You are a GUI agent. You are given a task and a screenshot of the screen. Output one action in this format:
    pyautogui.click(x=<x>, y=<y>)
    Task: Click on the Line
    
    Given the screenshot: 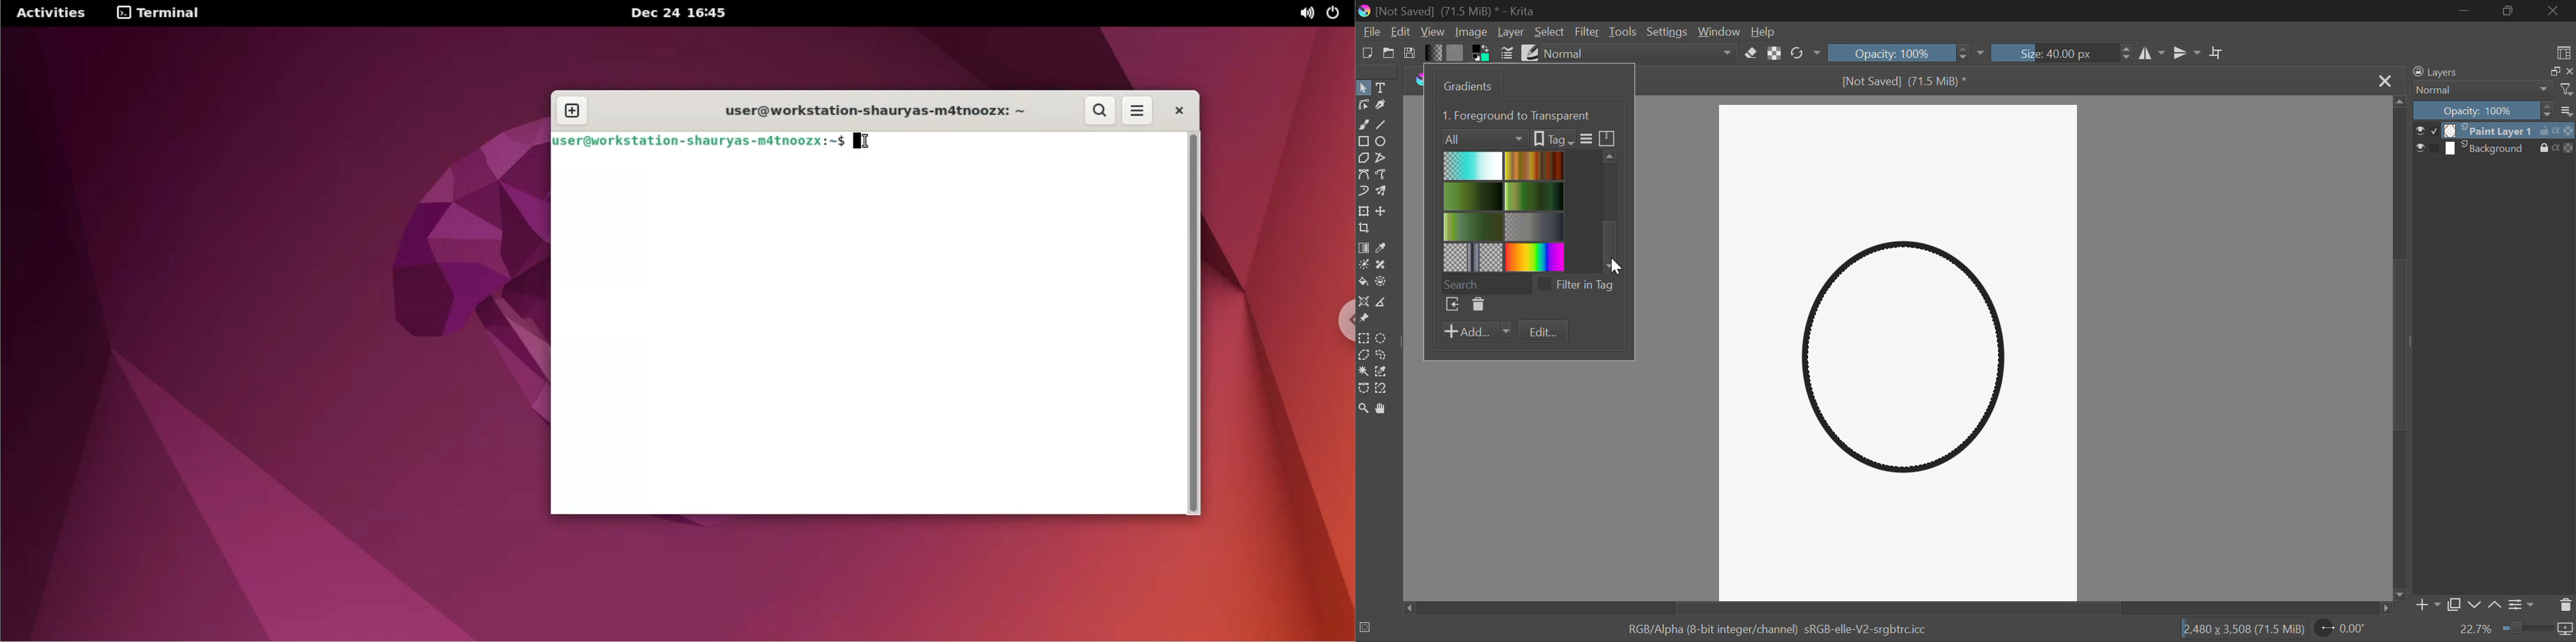 What is the action you would take?
    pyautogui.click(x=1383, y=125)
    